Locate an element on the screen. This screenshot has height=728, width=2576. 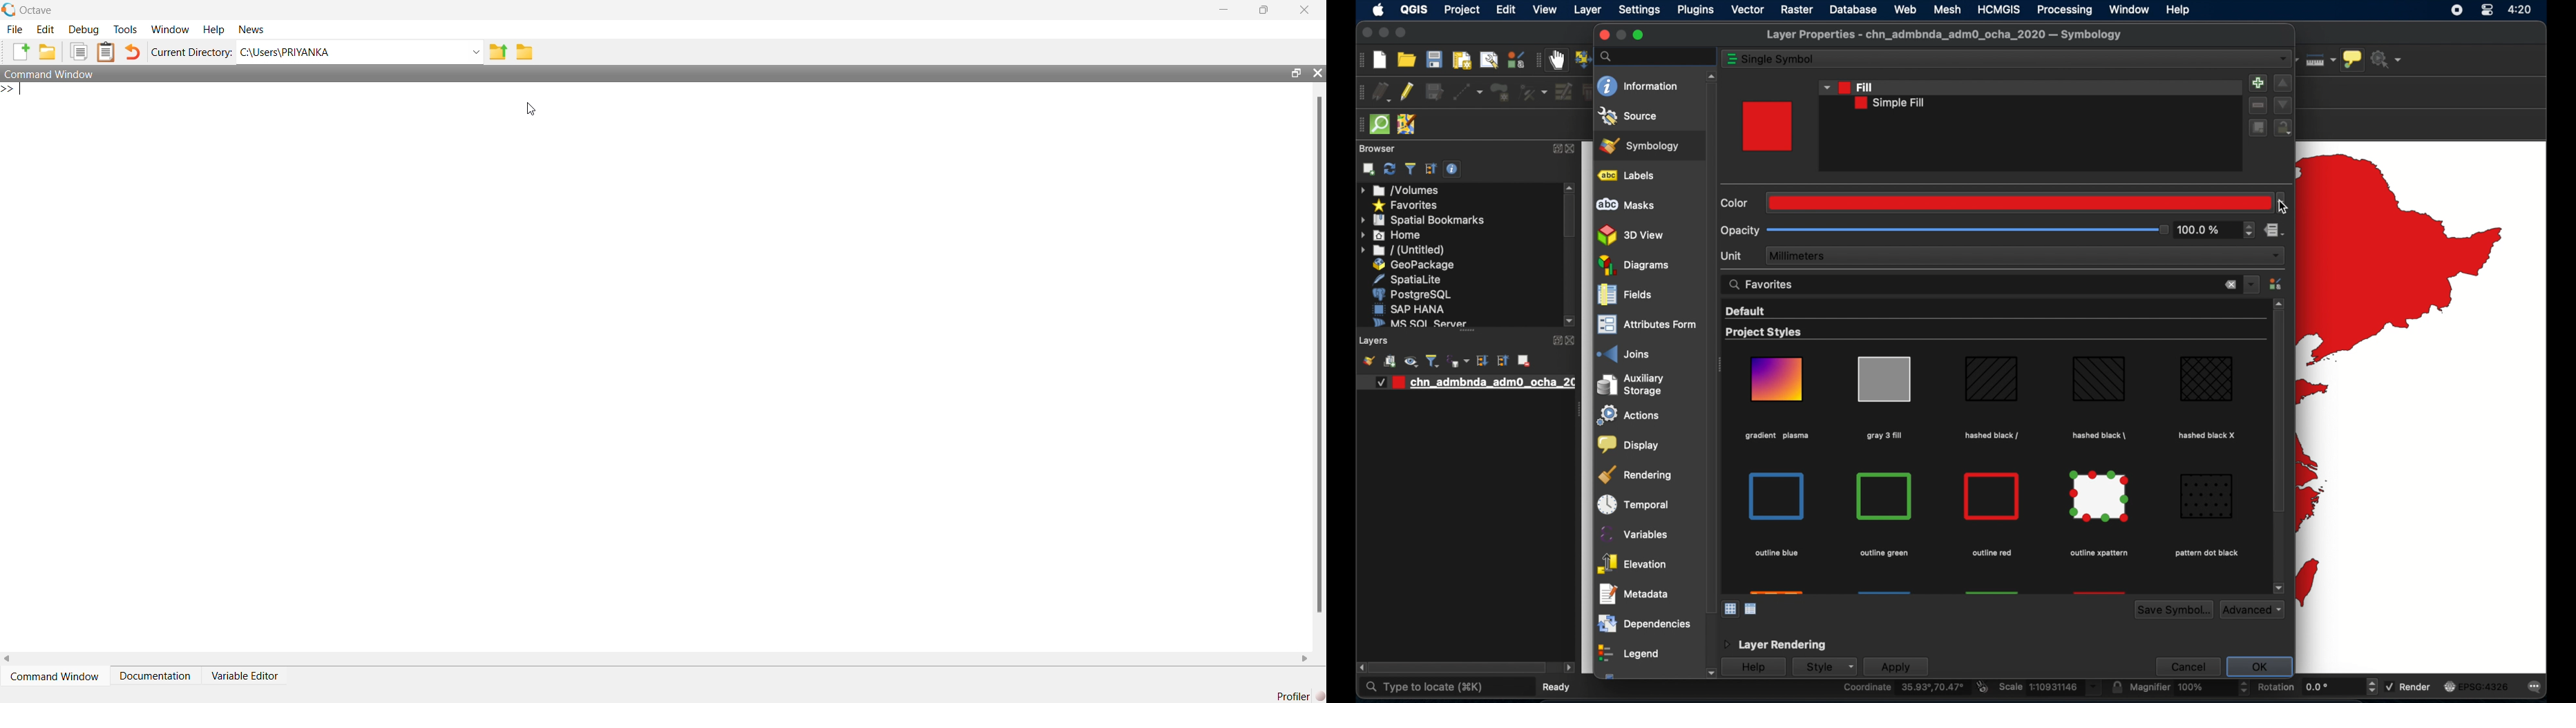
folder is located at coordinates (525, 52).